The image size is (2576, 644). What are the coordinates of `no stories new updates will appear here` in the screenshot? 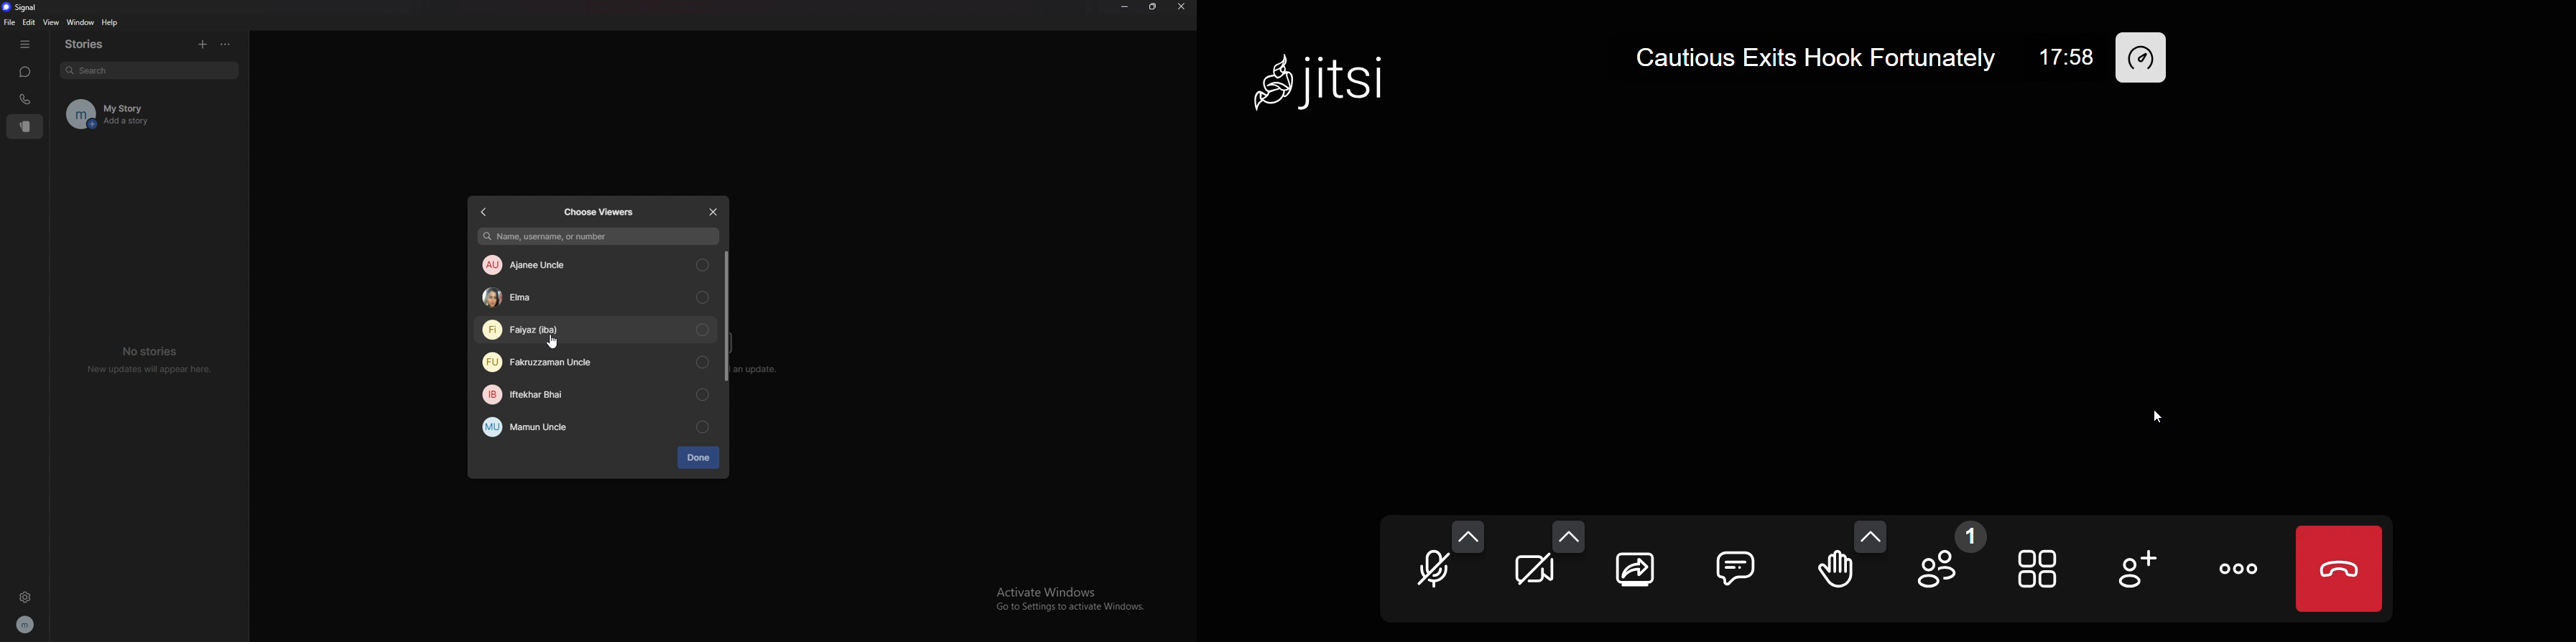 It's located at (147, 360).